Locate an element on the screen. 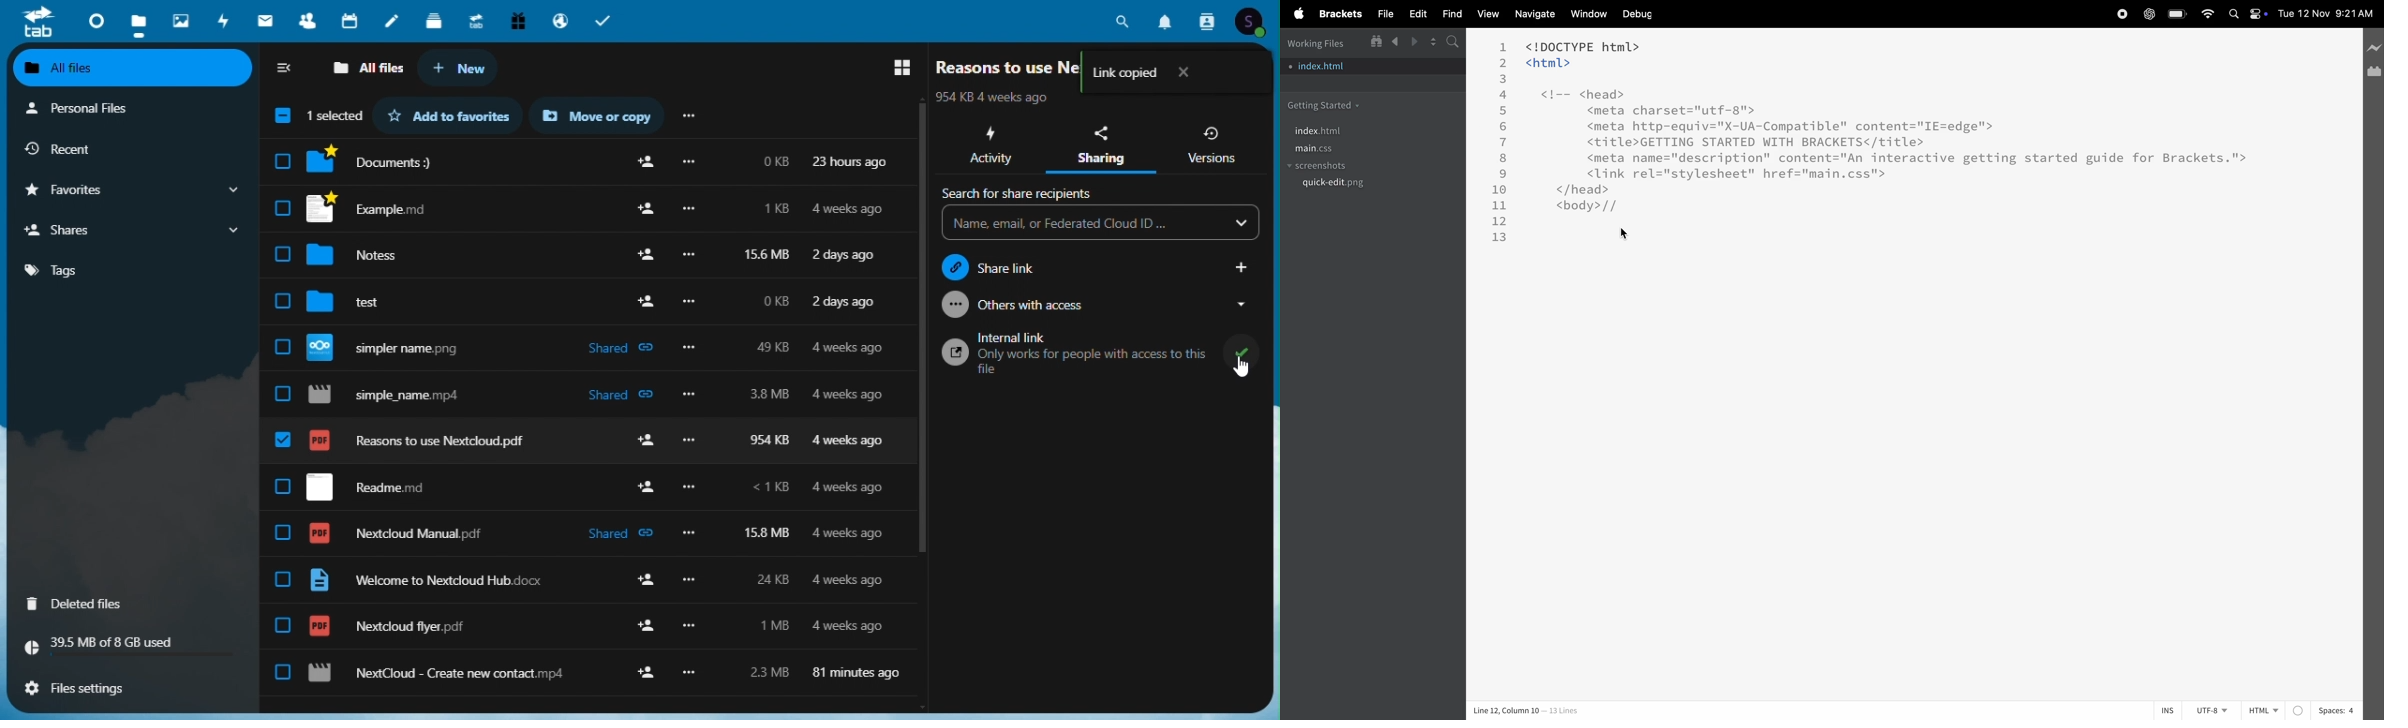 This screenshot has height=728, width=2408. sharing is located at coordinates (1098, 146).